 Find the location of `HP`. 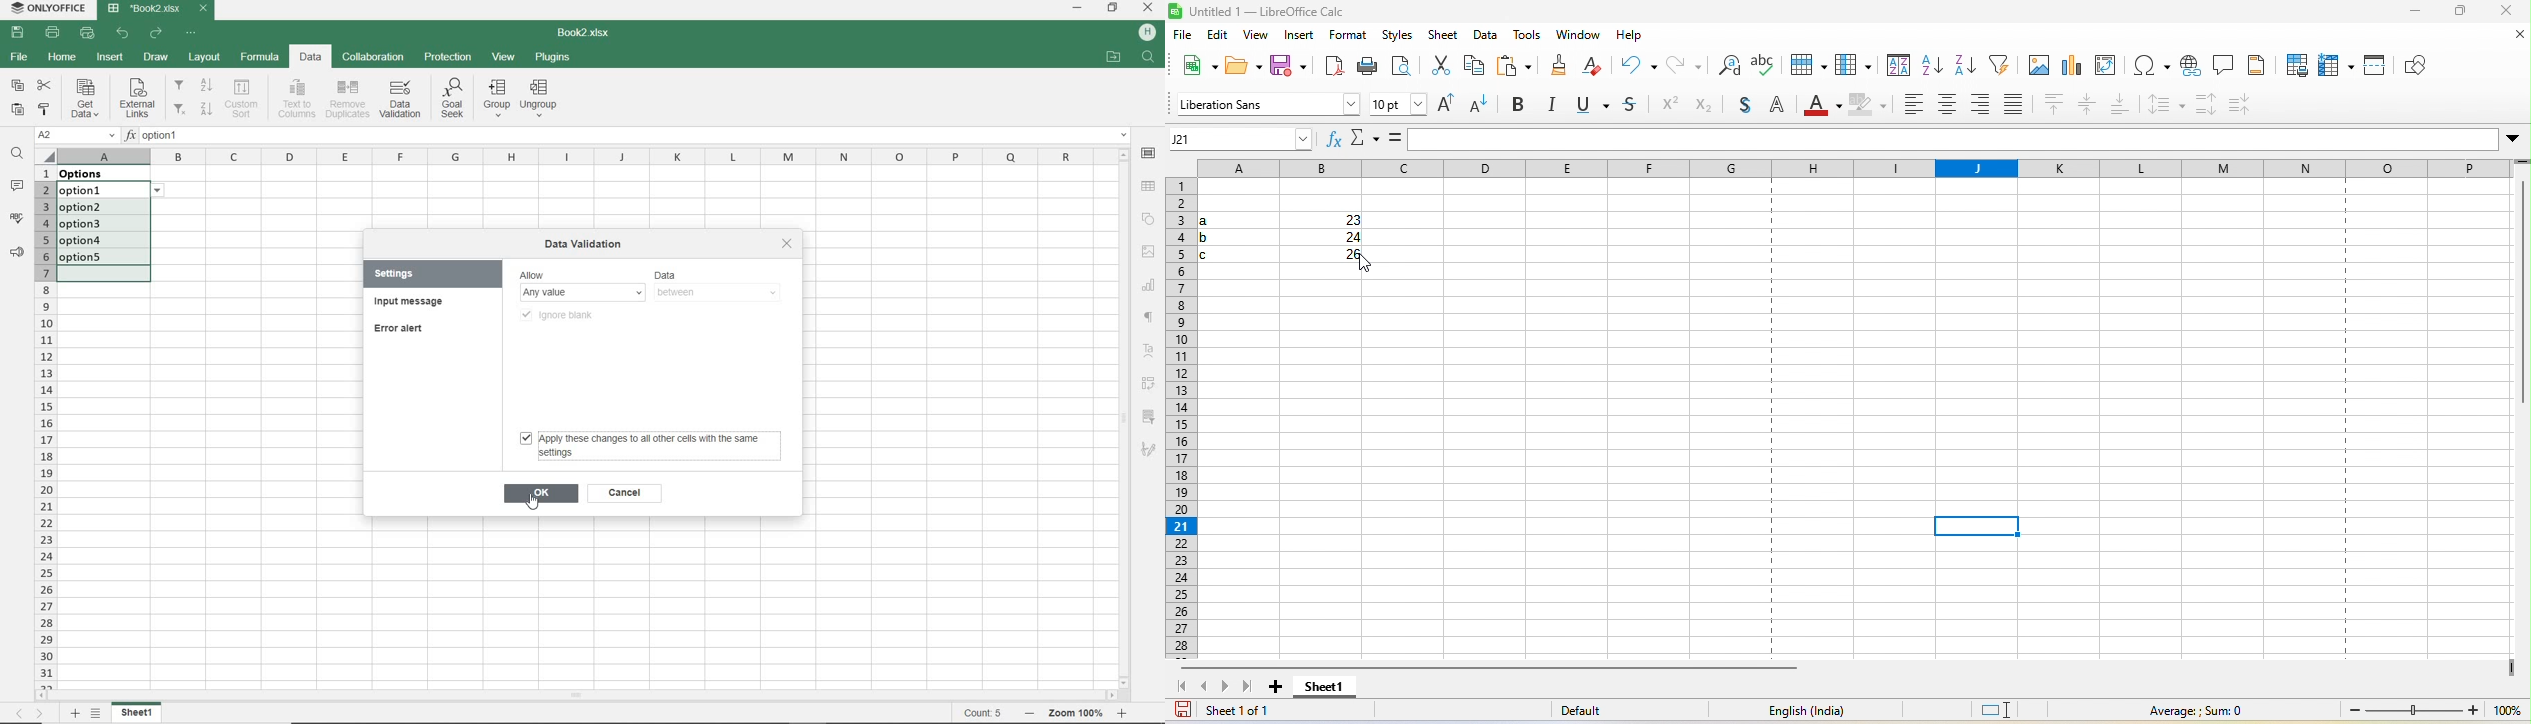

HP is located at coordinates (1148, 33).